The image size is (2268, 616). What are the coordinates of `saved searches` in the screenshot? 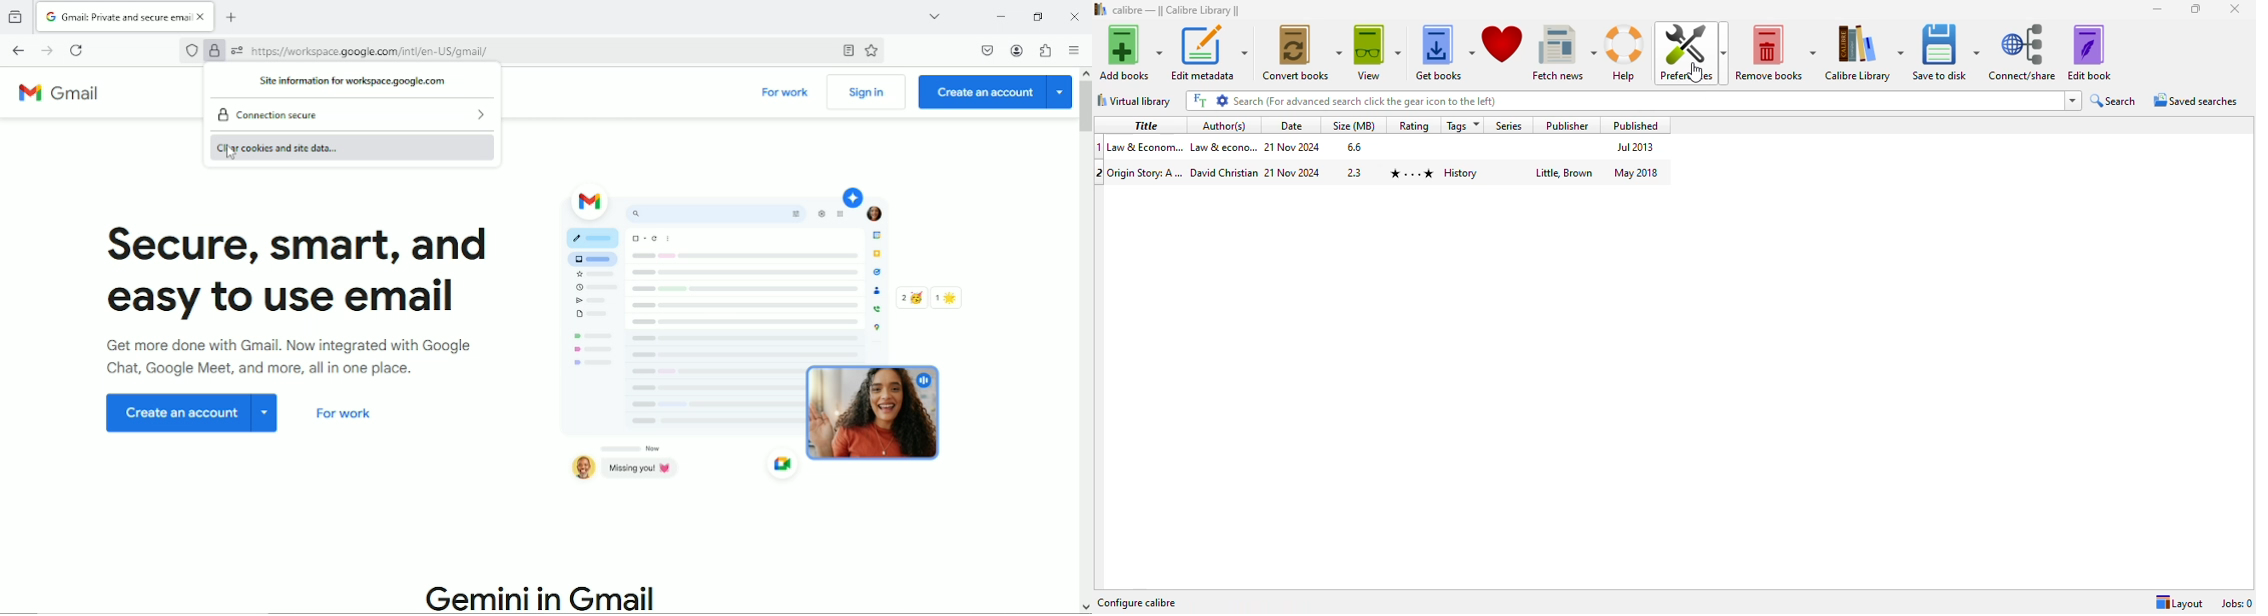 It's located at (2195, 100).